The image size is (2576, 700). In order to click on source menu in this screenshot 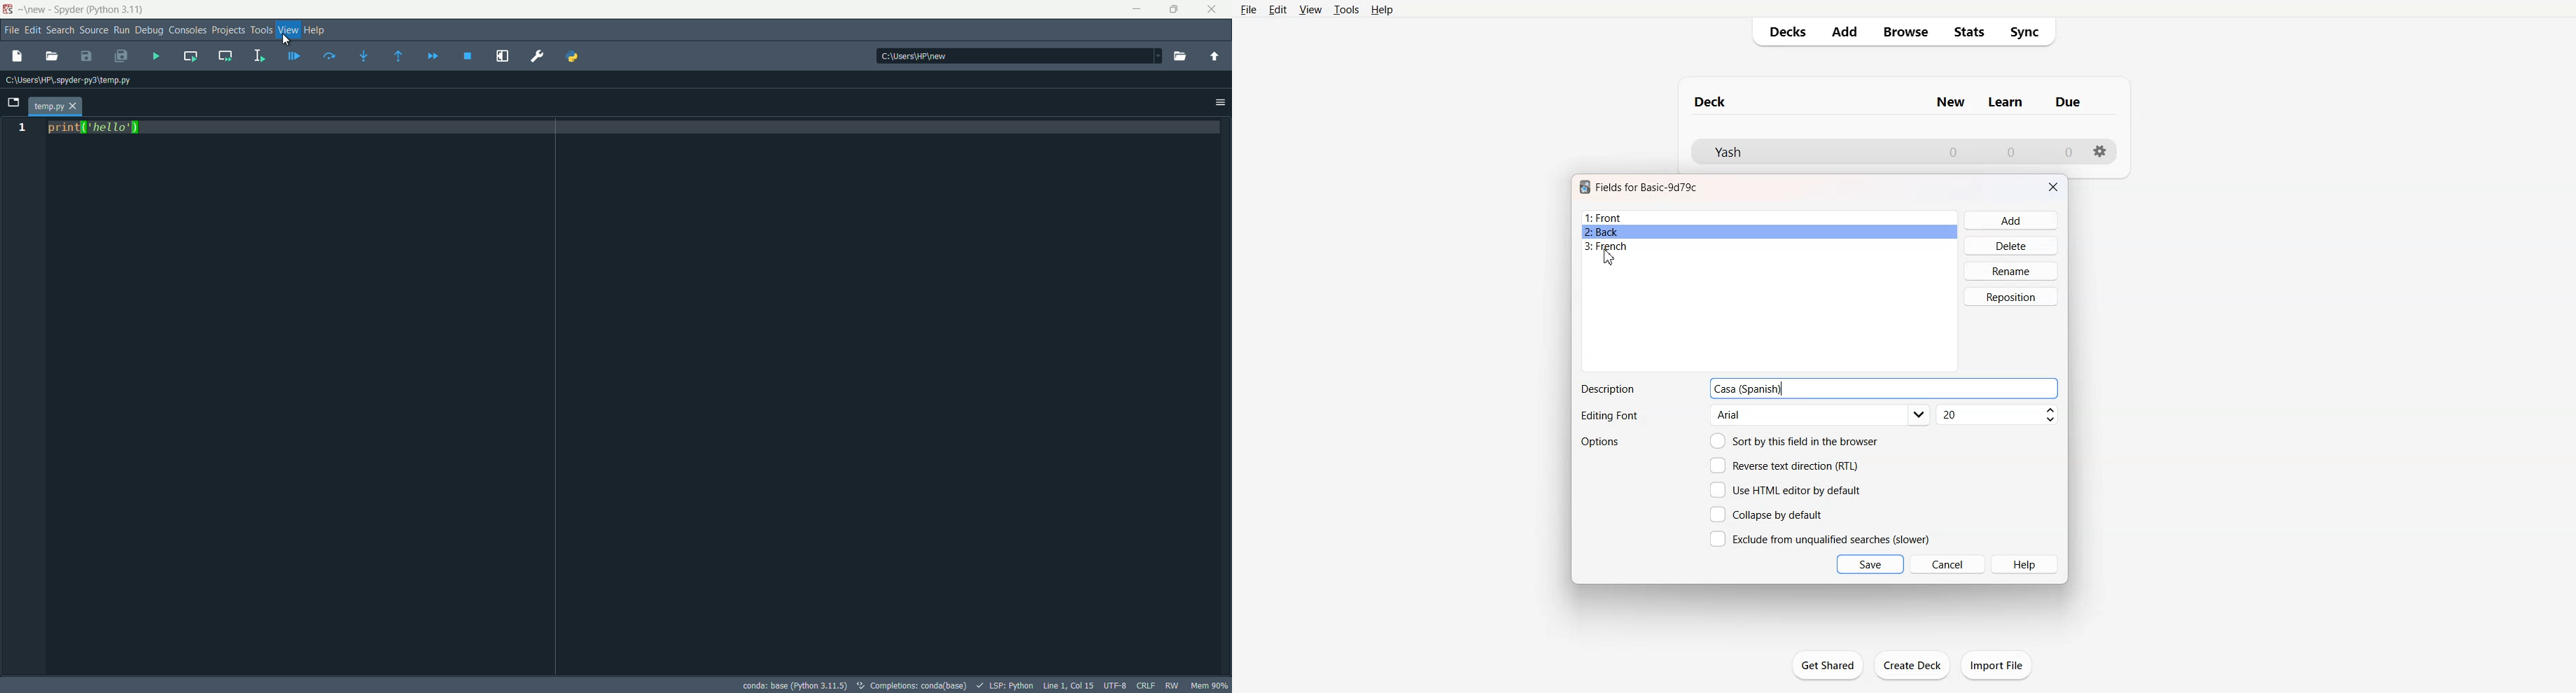, I will do `click(94, 30)`.